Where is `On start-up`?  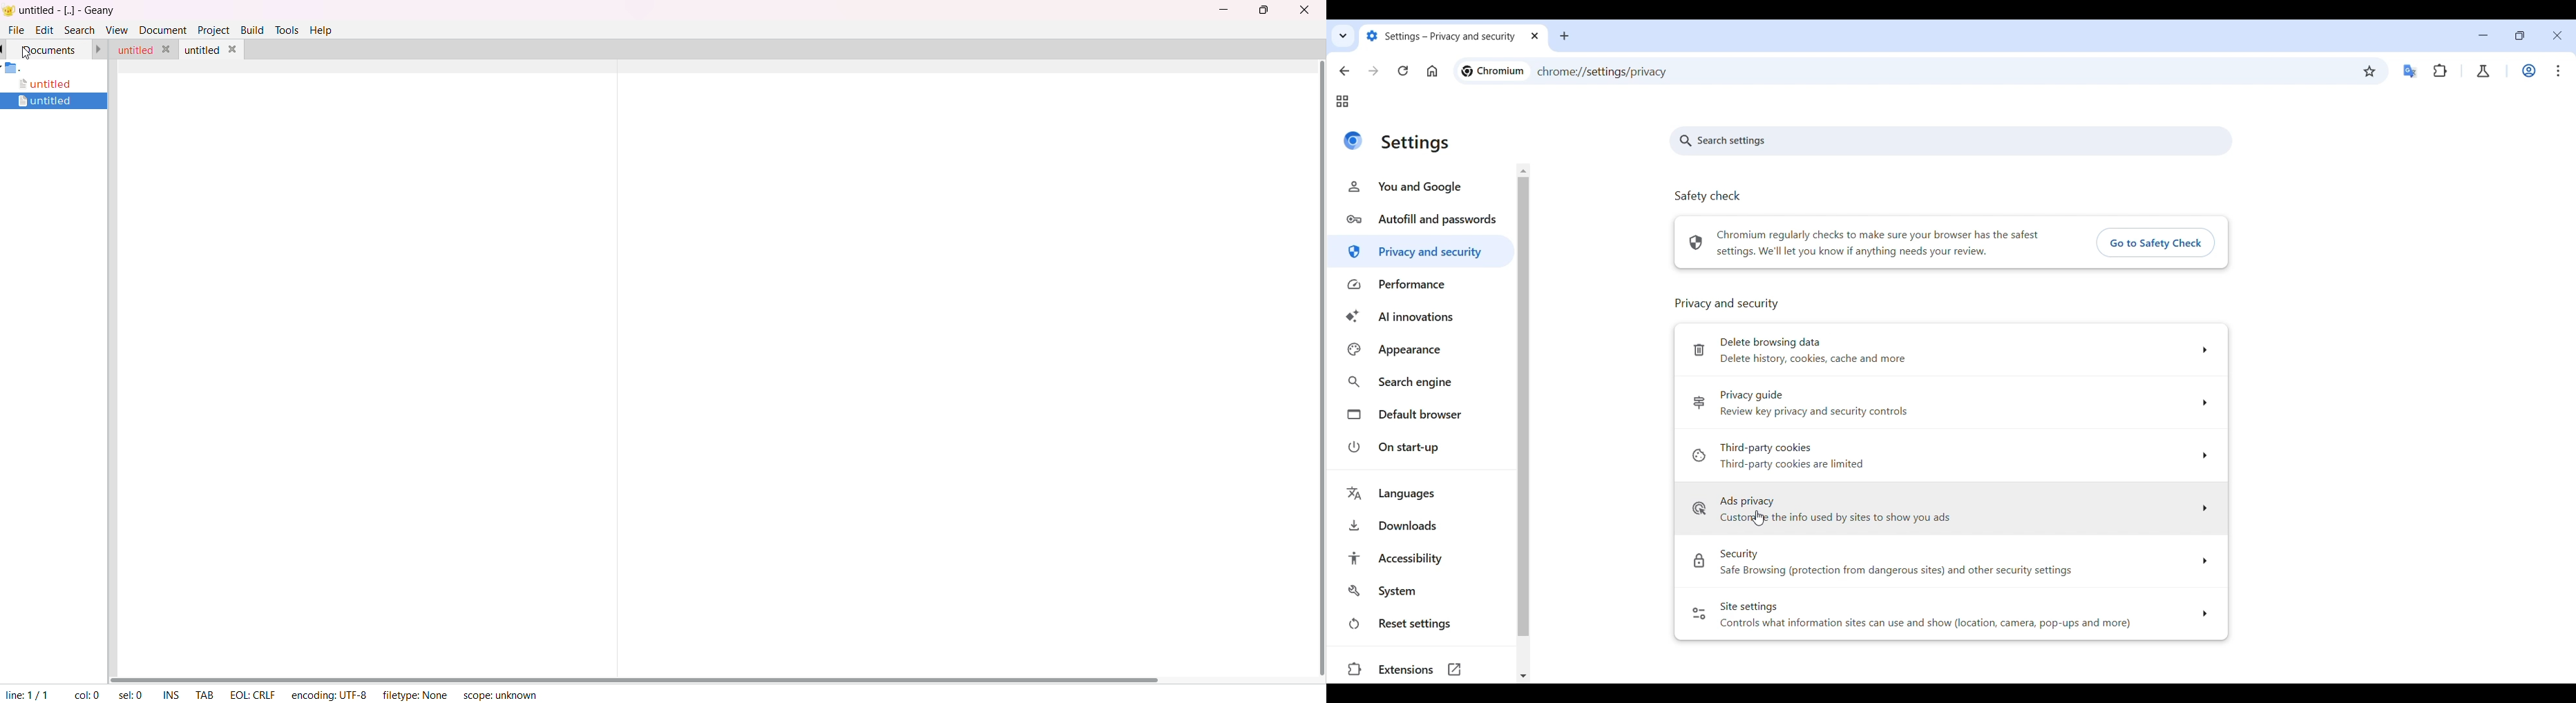 On start-up is located at coordinates (1420, 447).